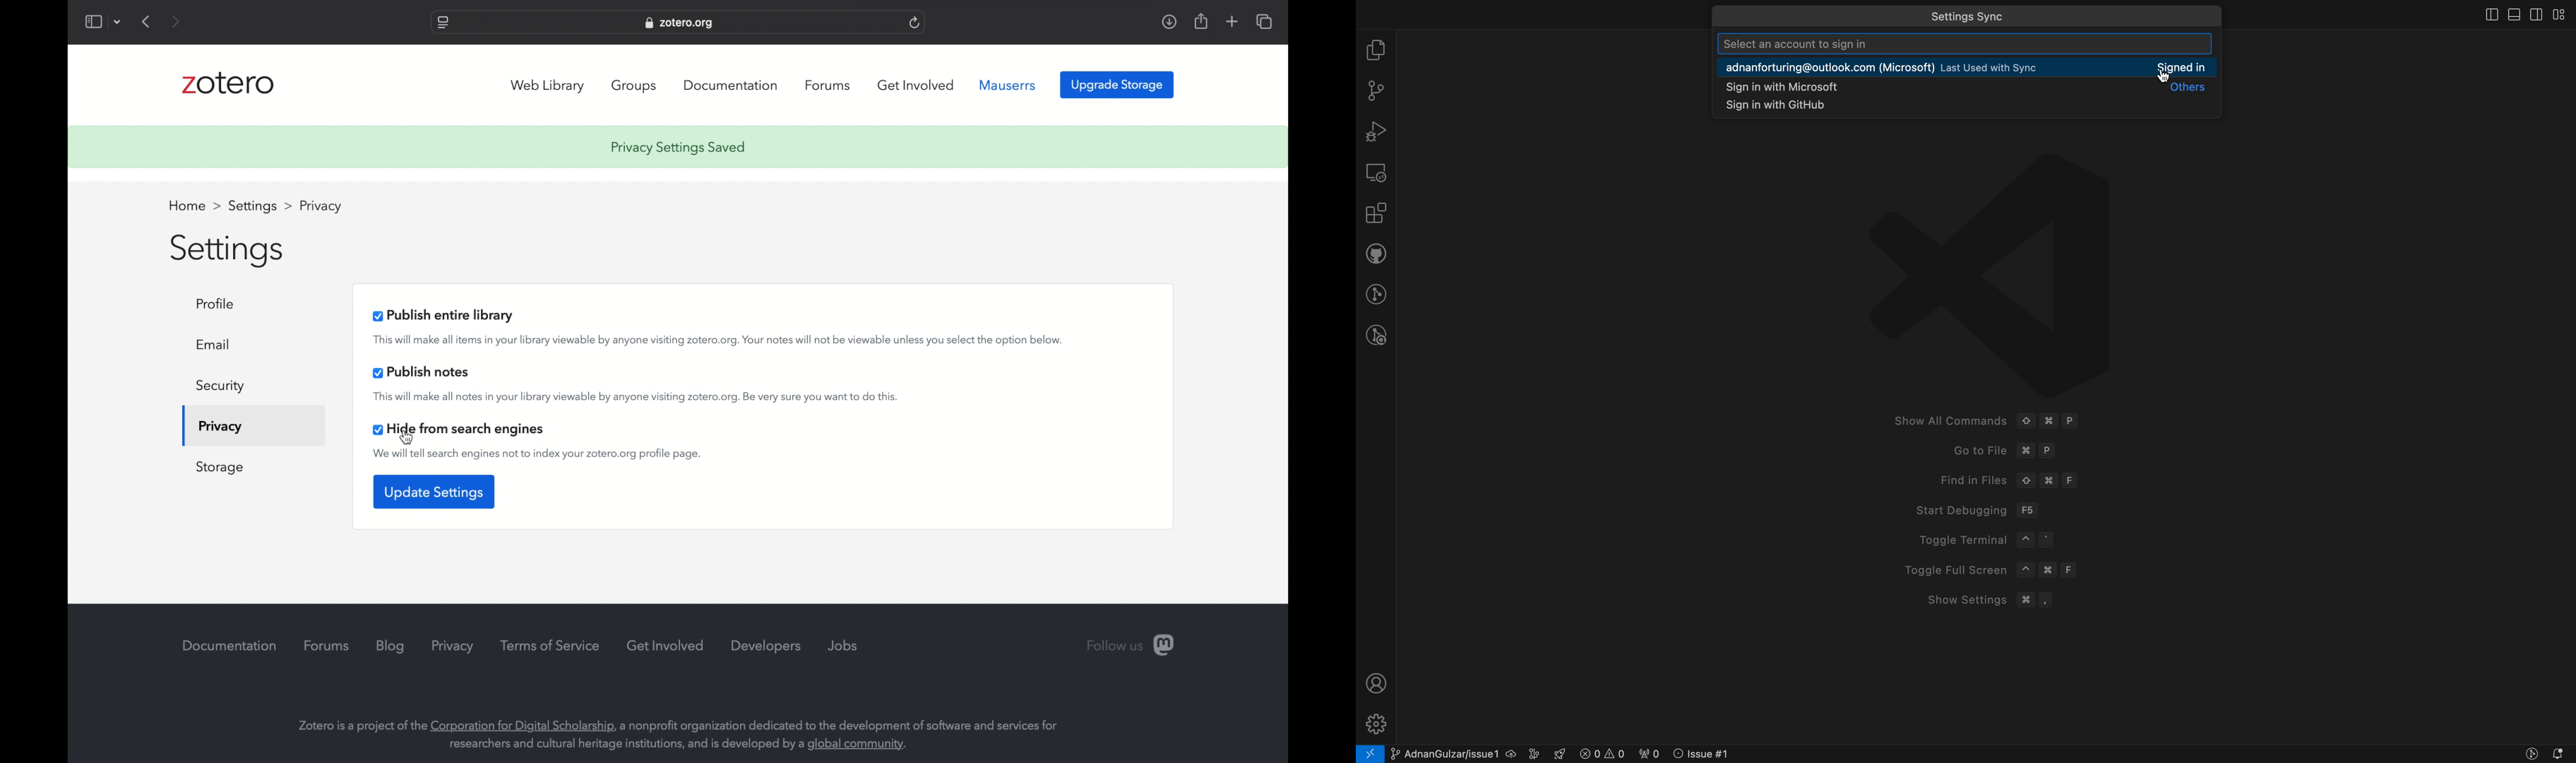 The width and height of the screenshot is (2576, 784). I want to click on developers, so click(767, 646).